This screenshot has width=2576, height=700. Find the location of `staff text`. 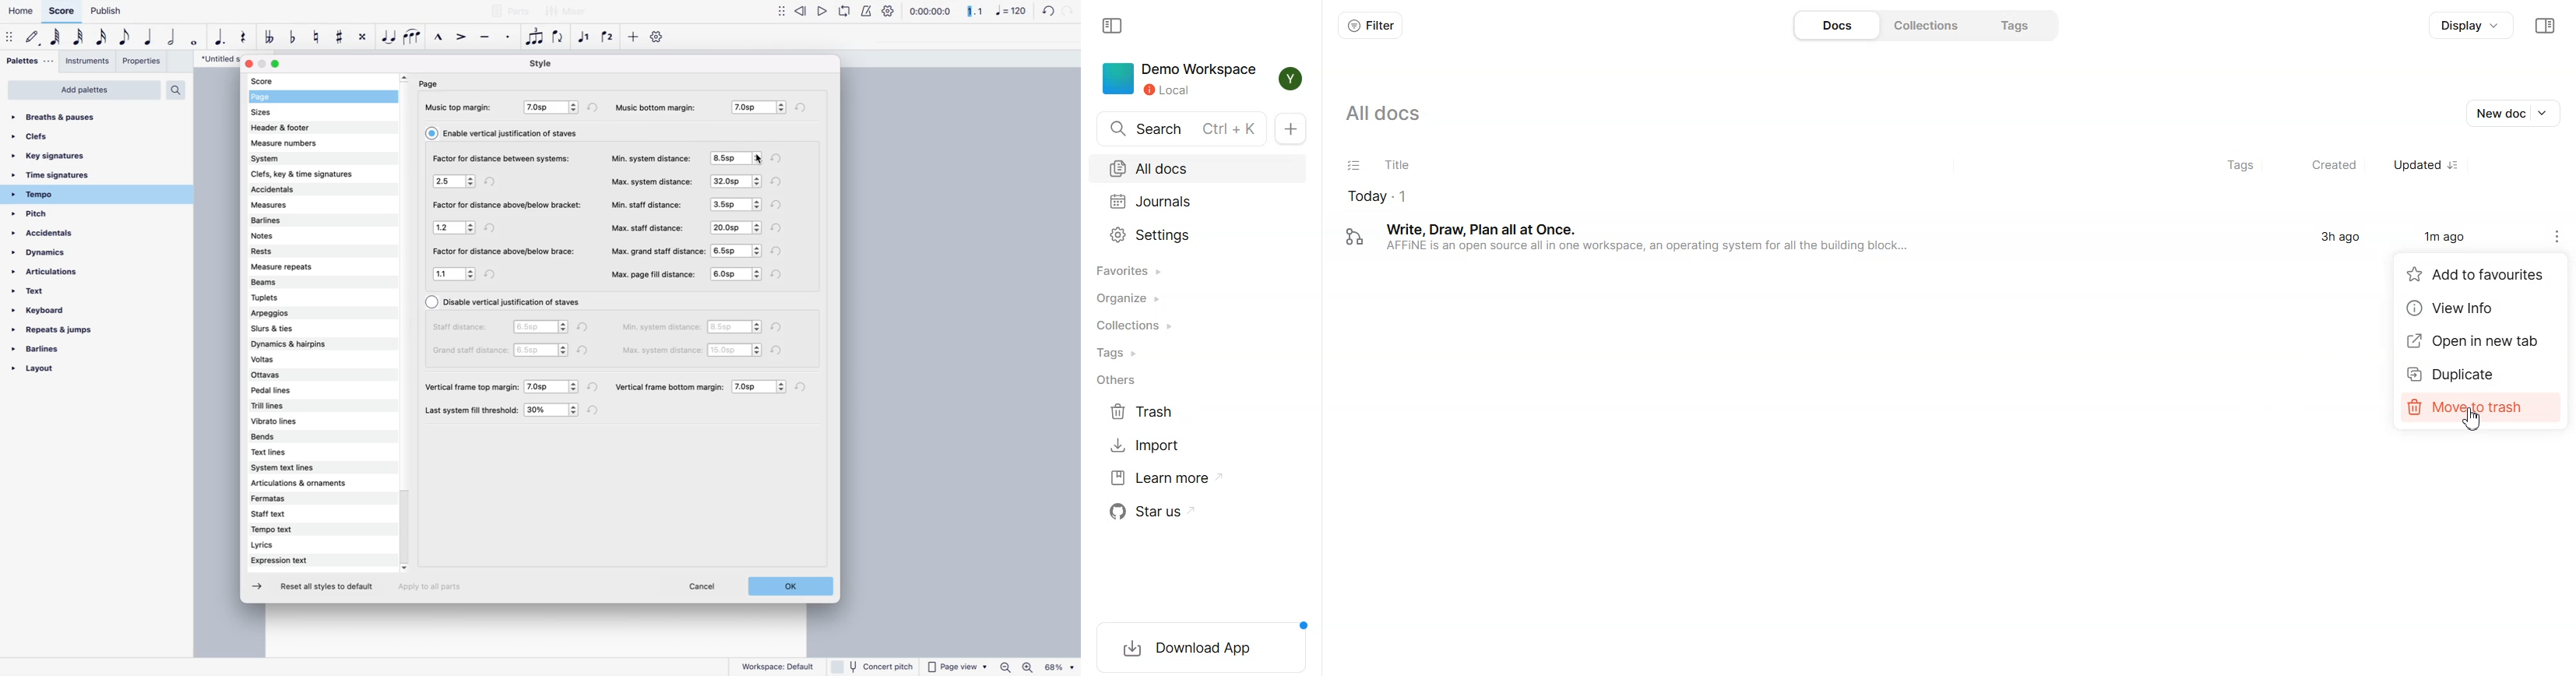

staff text is located at coordinates (298, 515).